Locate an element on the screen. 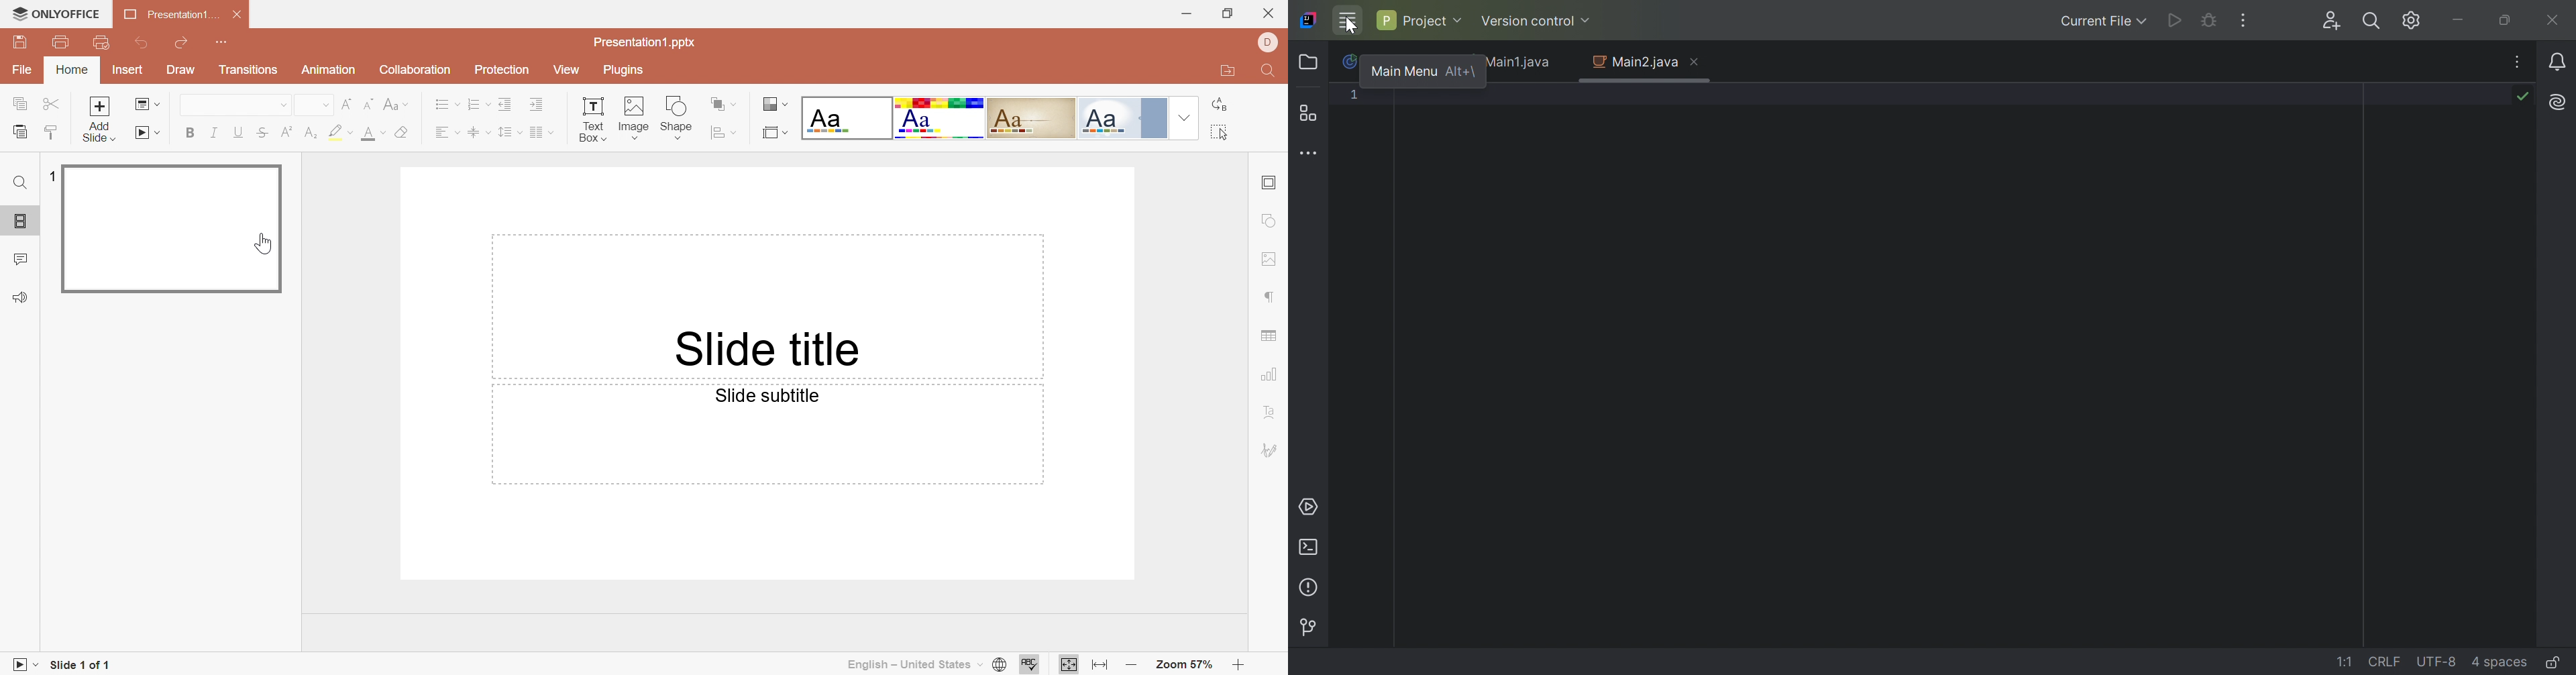 This screenshot has height=700, width=2576. Restore Down is located at coordinates (1230, 13).